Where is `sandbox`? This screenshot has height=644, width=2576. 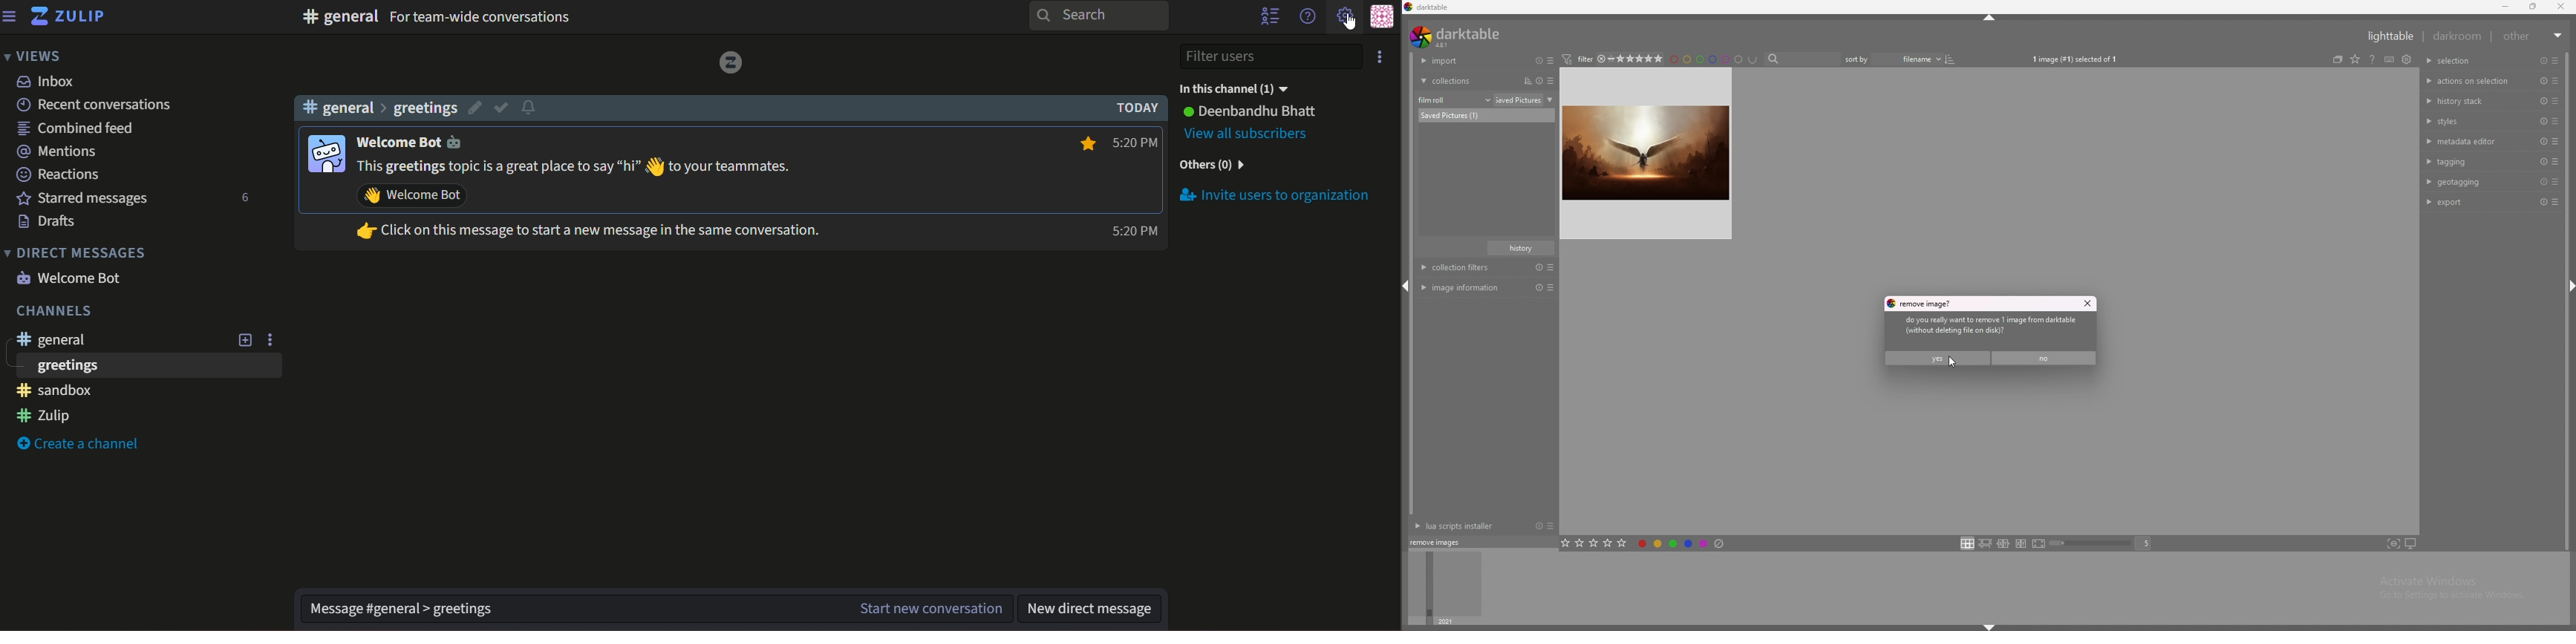
sandbox is located at coordinates (54, 391).